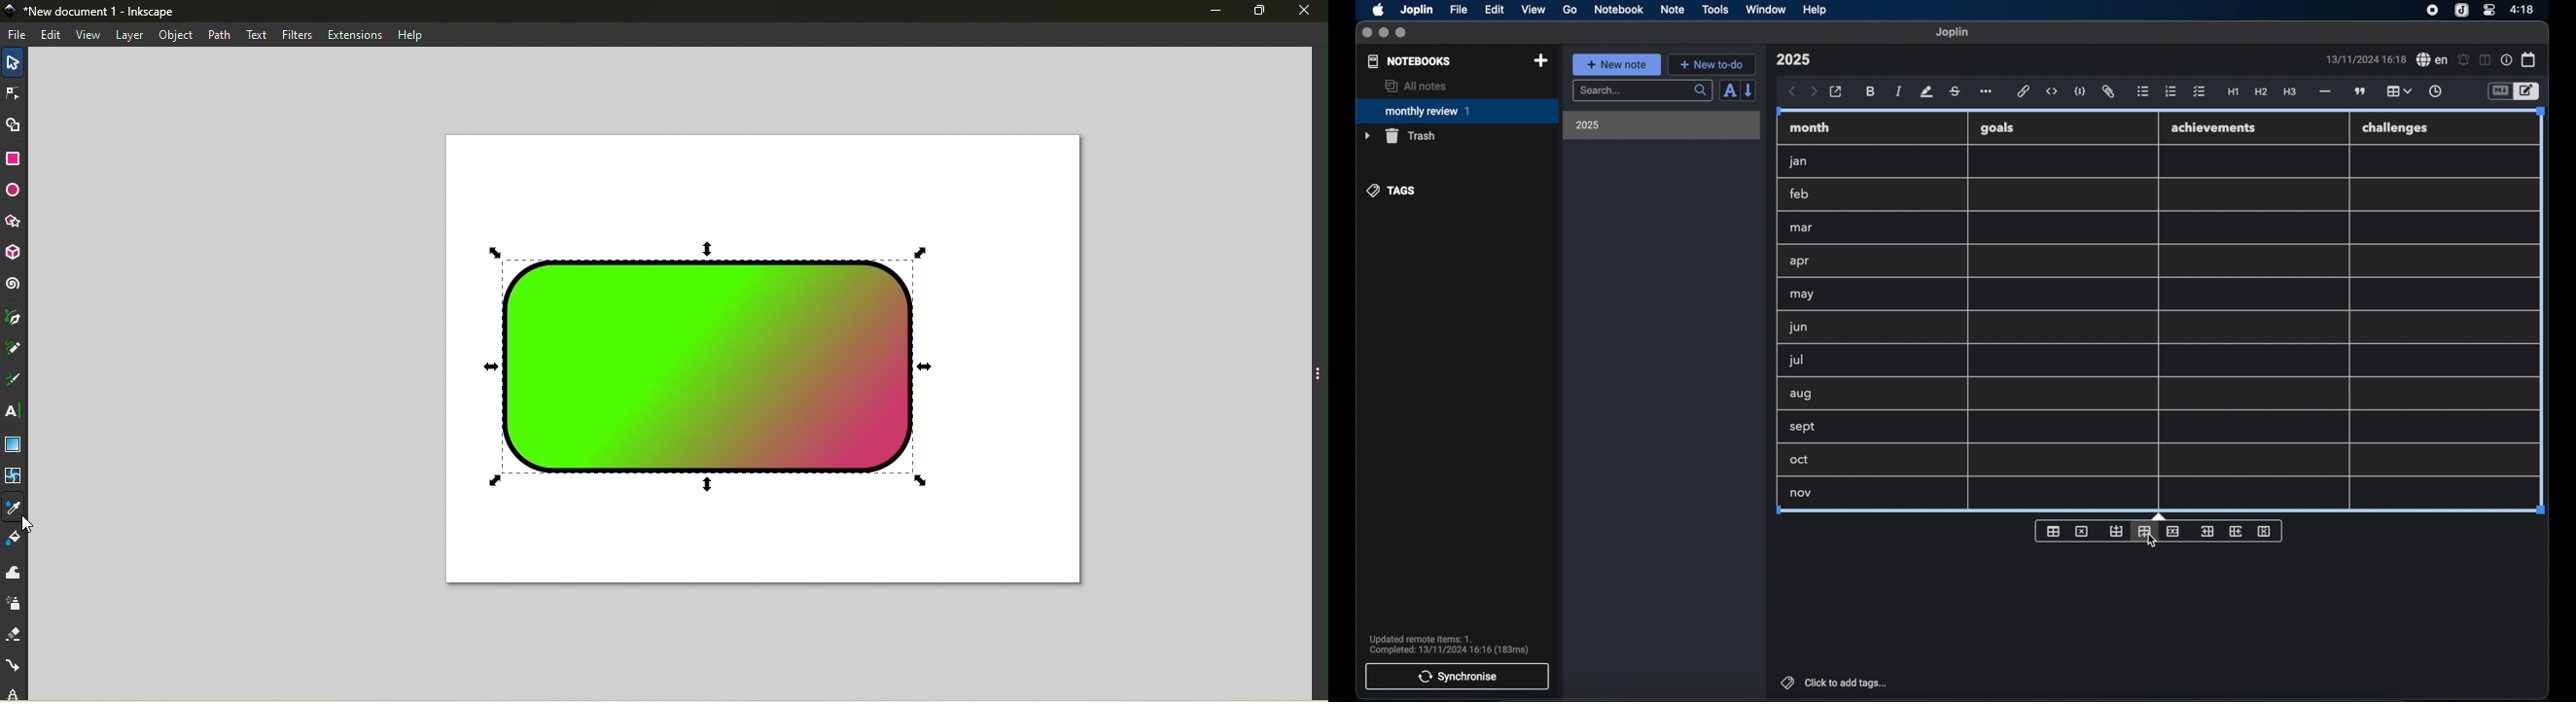  What do you see at coordinates (2398, 91) in the screenshot?
I see `table highlighted` at bounding box center [2398, 91].